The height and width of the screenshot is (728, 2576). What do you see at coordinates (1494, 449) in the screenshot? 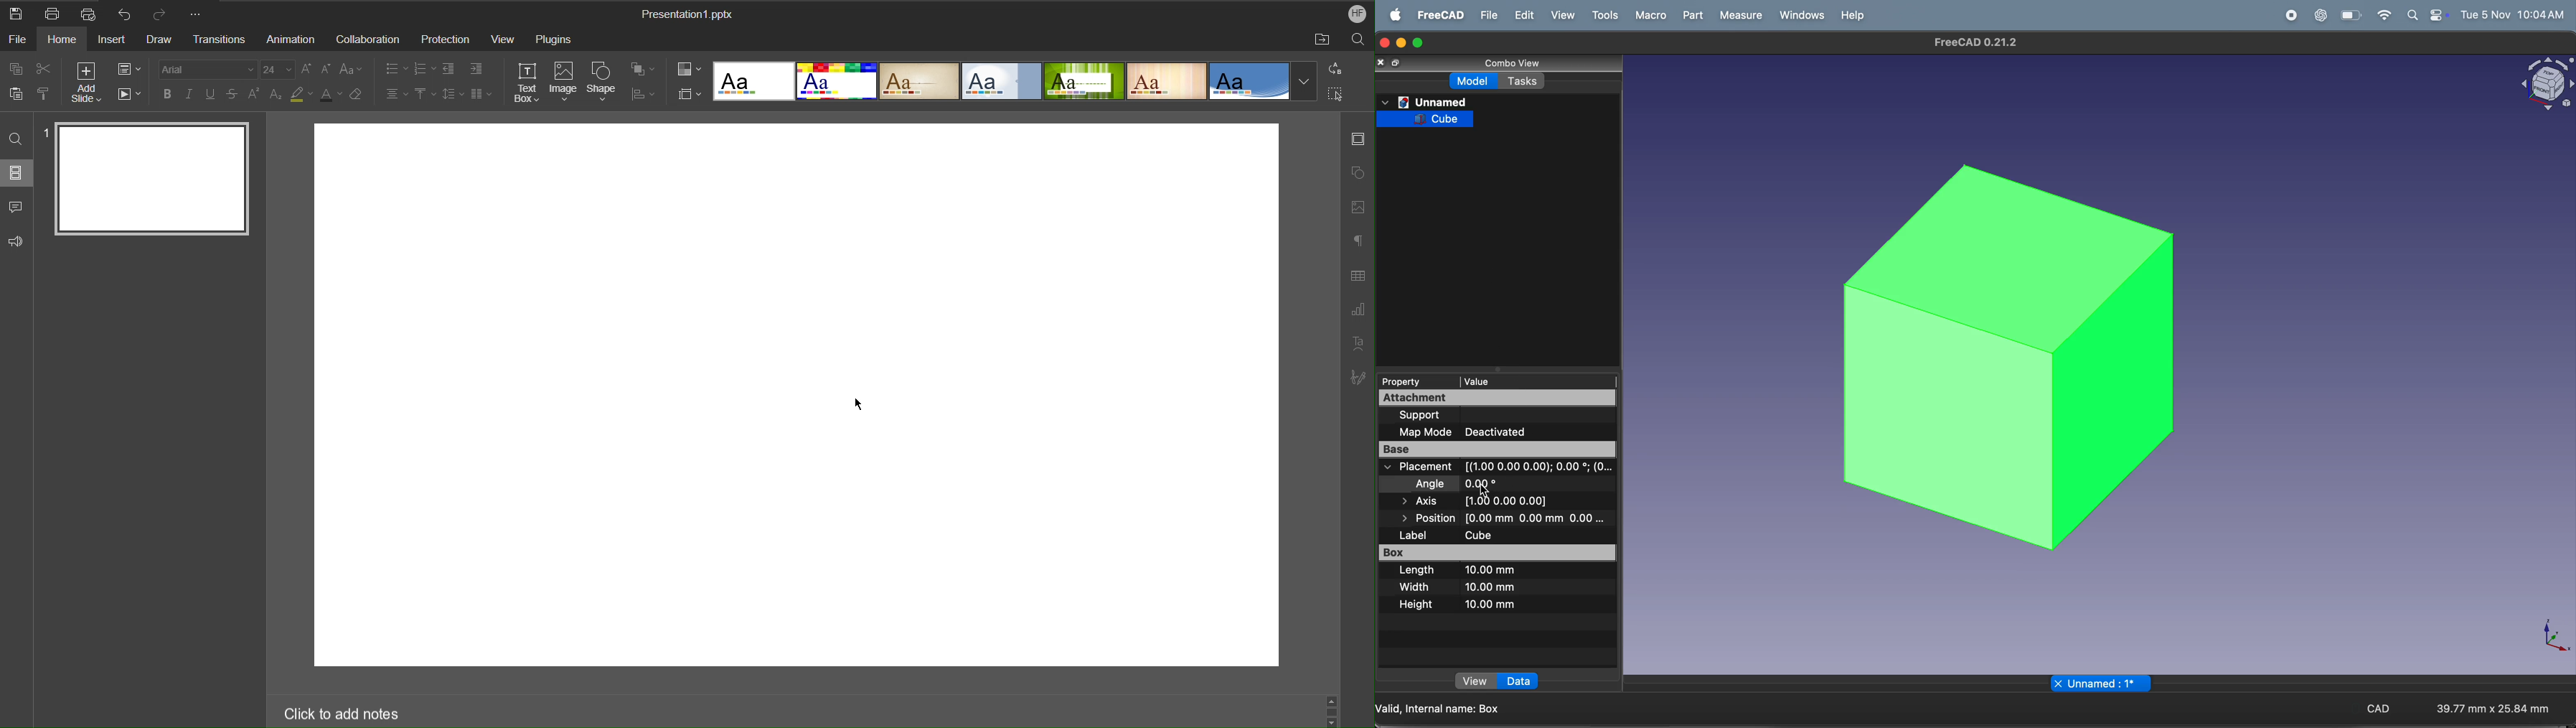
I see `base` at bounding box center [1494, 449].